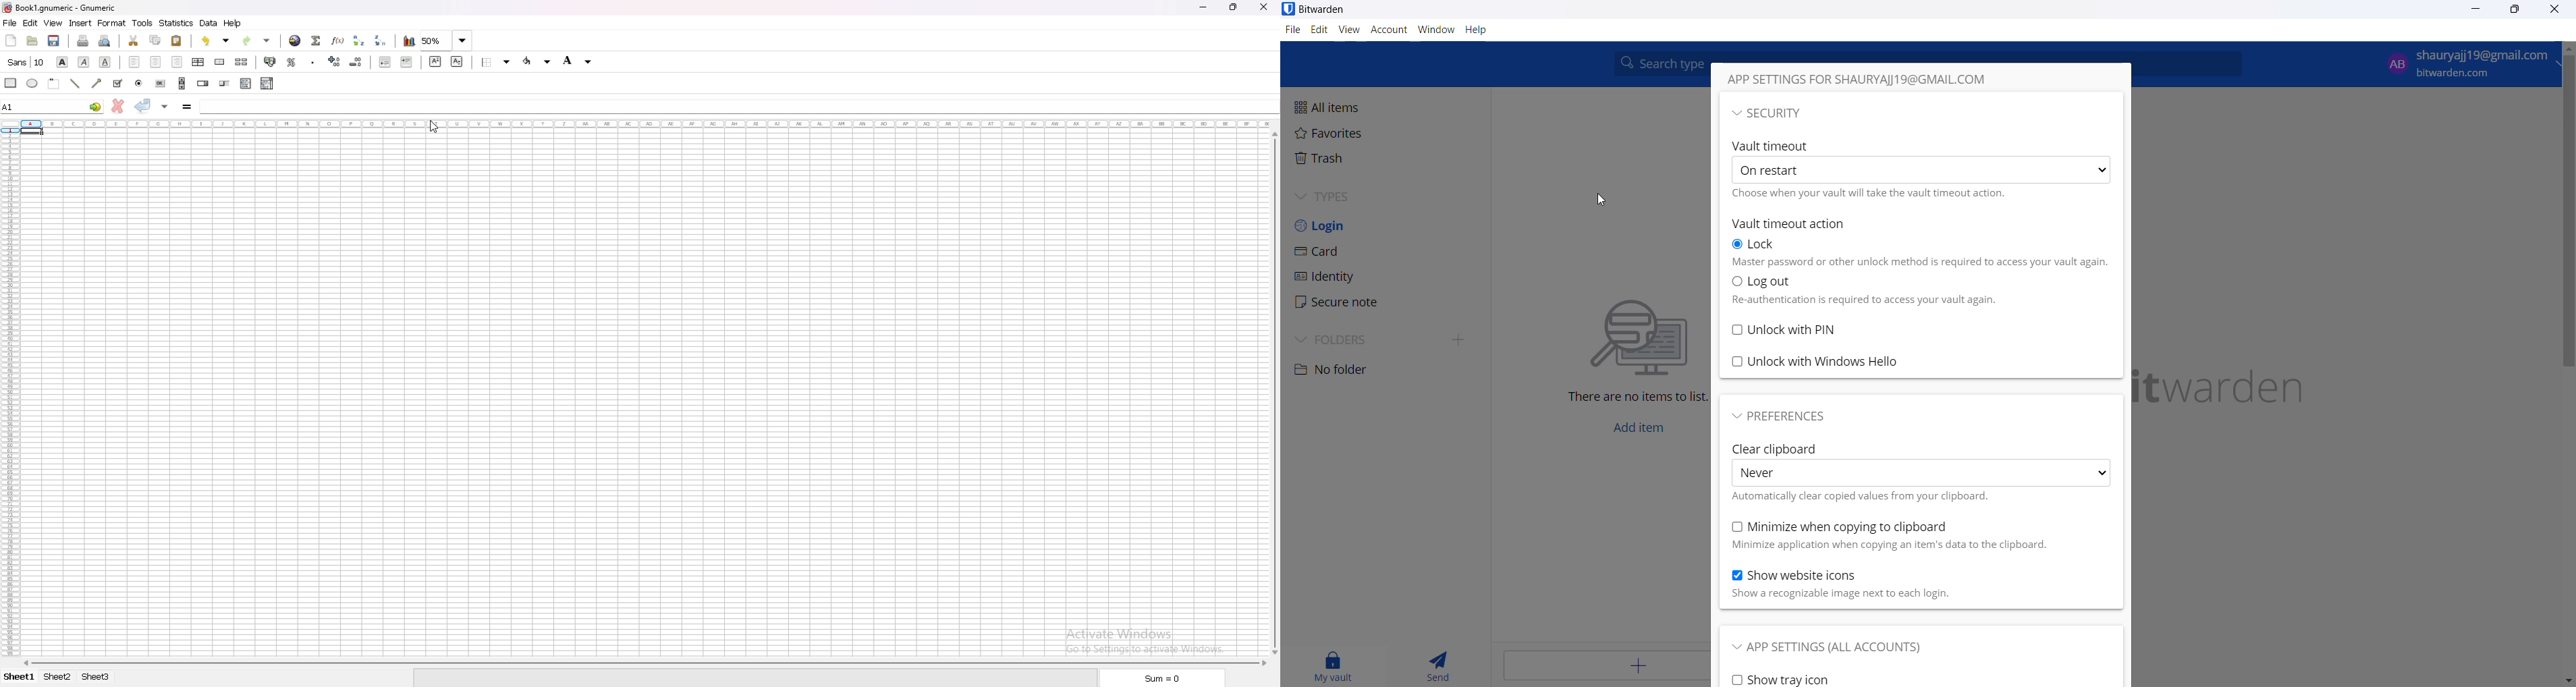 The height and width of the screenshot is (700, 2576). I want to click on edit, so click(1318, 30).